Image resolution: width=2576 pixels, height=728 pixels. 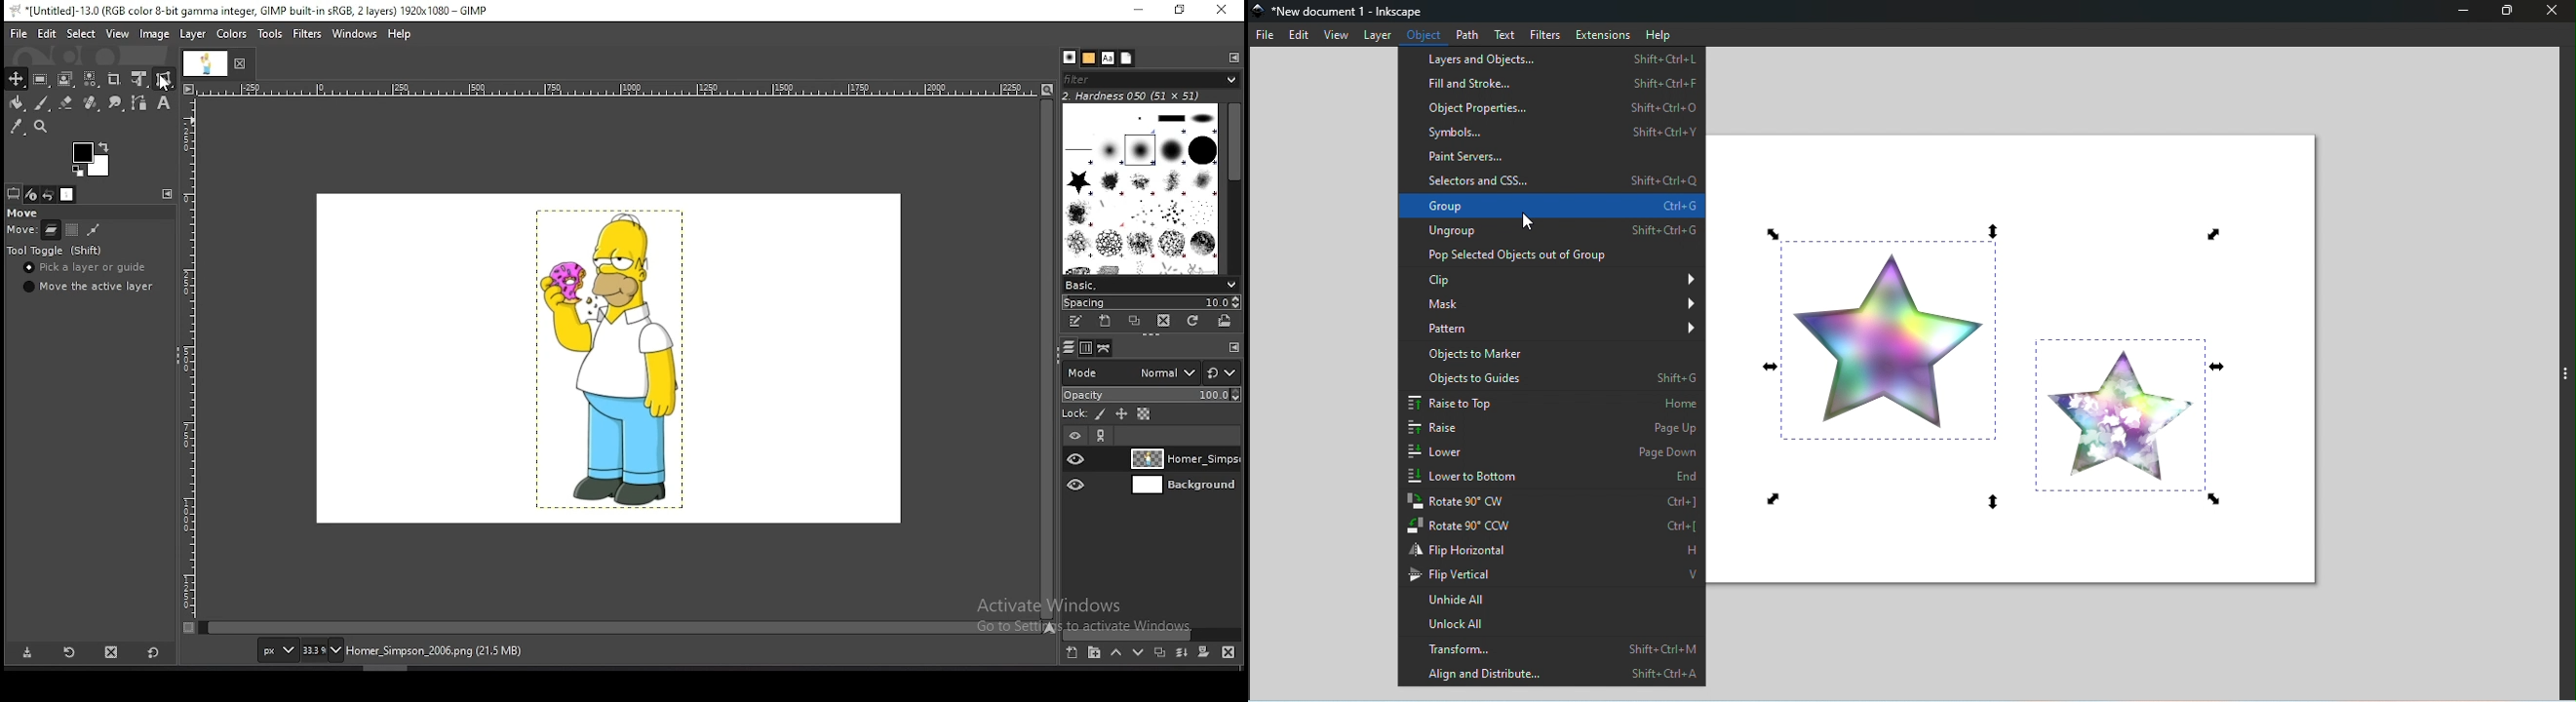 I want to click on hardness 050, so click(x=1143, y=96).